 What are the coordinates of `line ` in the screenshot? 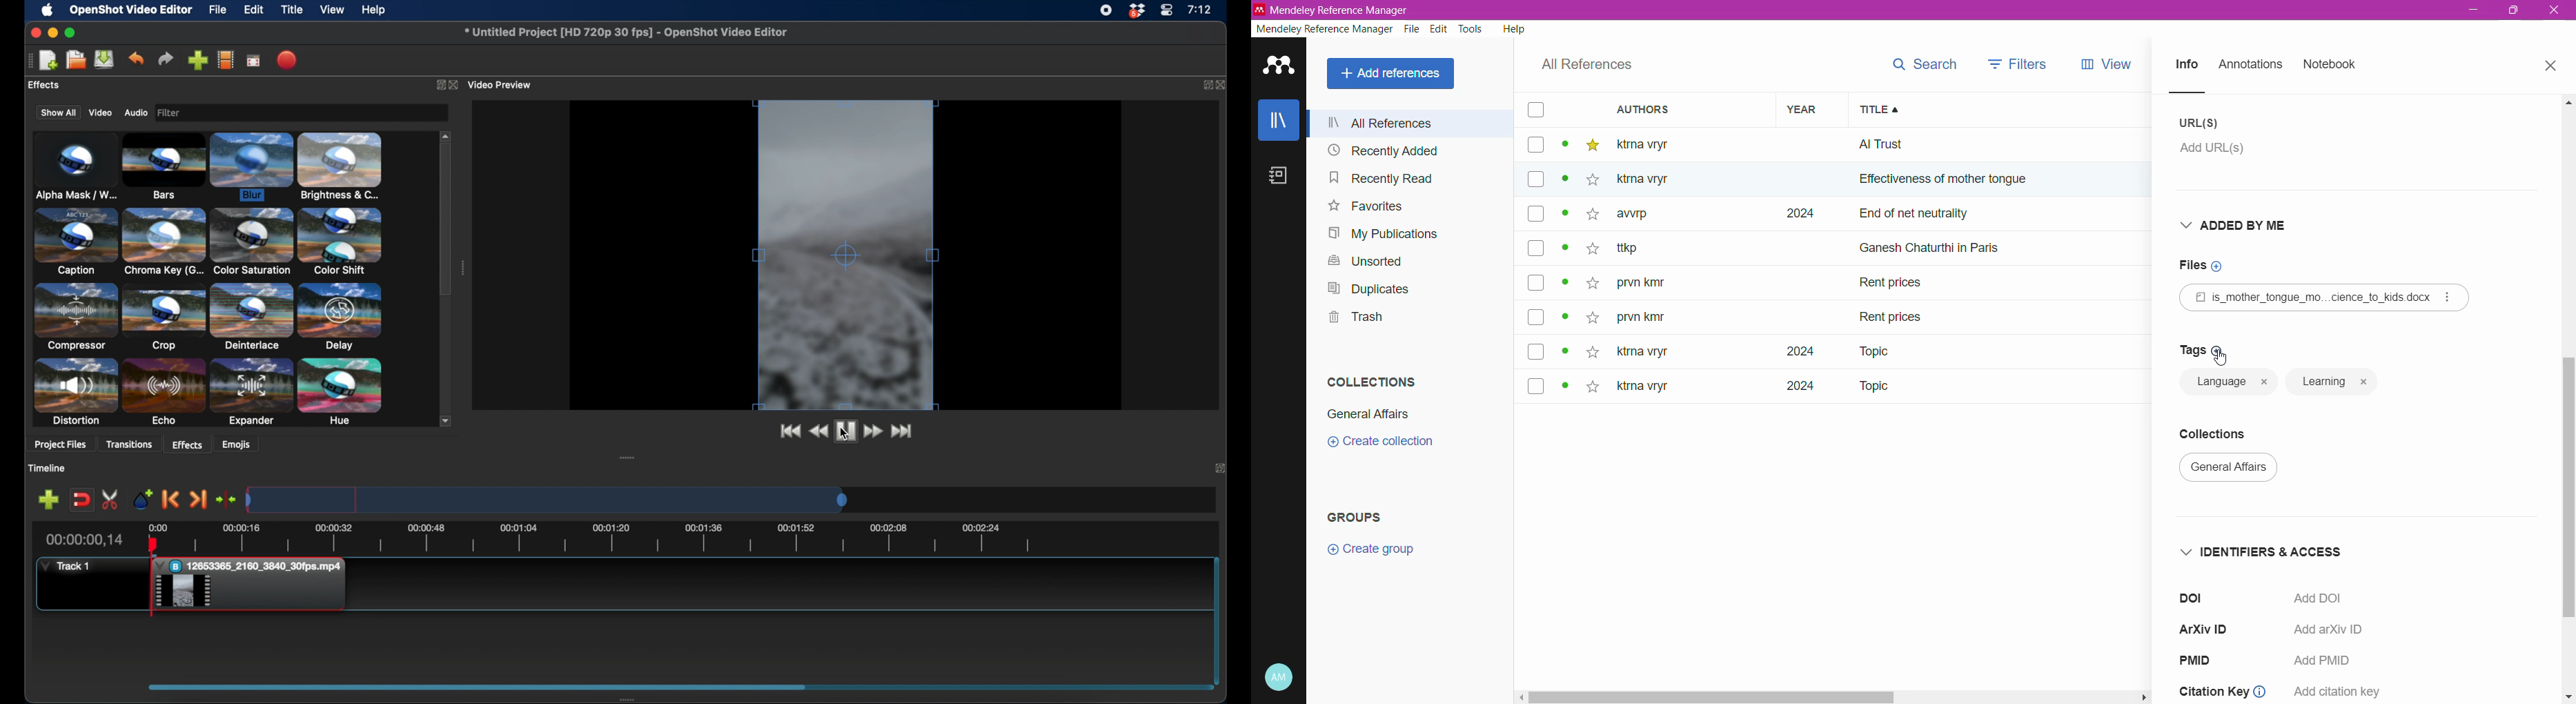 It's located at (2200, 92).